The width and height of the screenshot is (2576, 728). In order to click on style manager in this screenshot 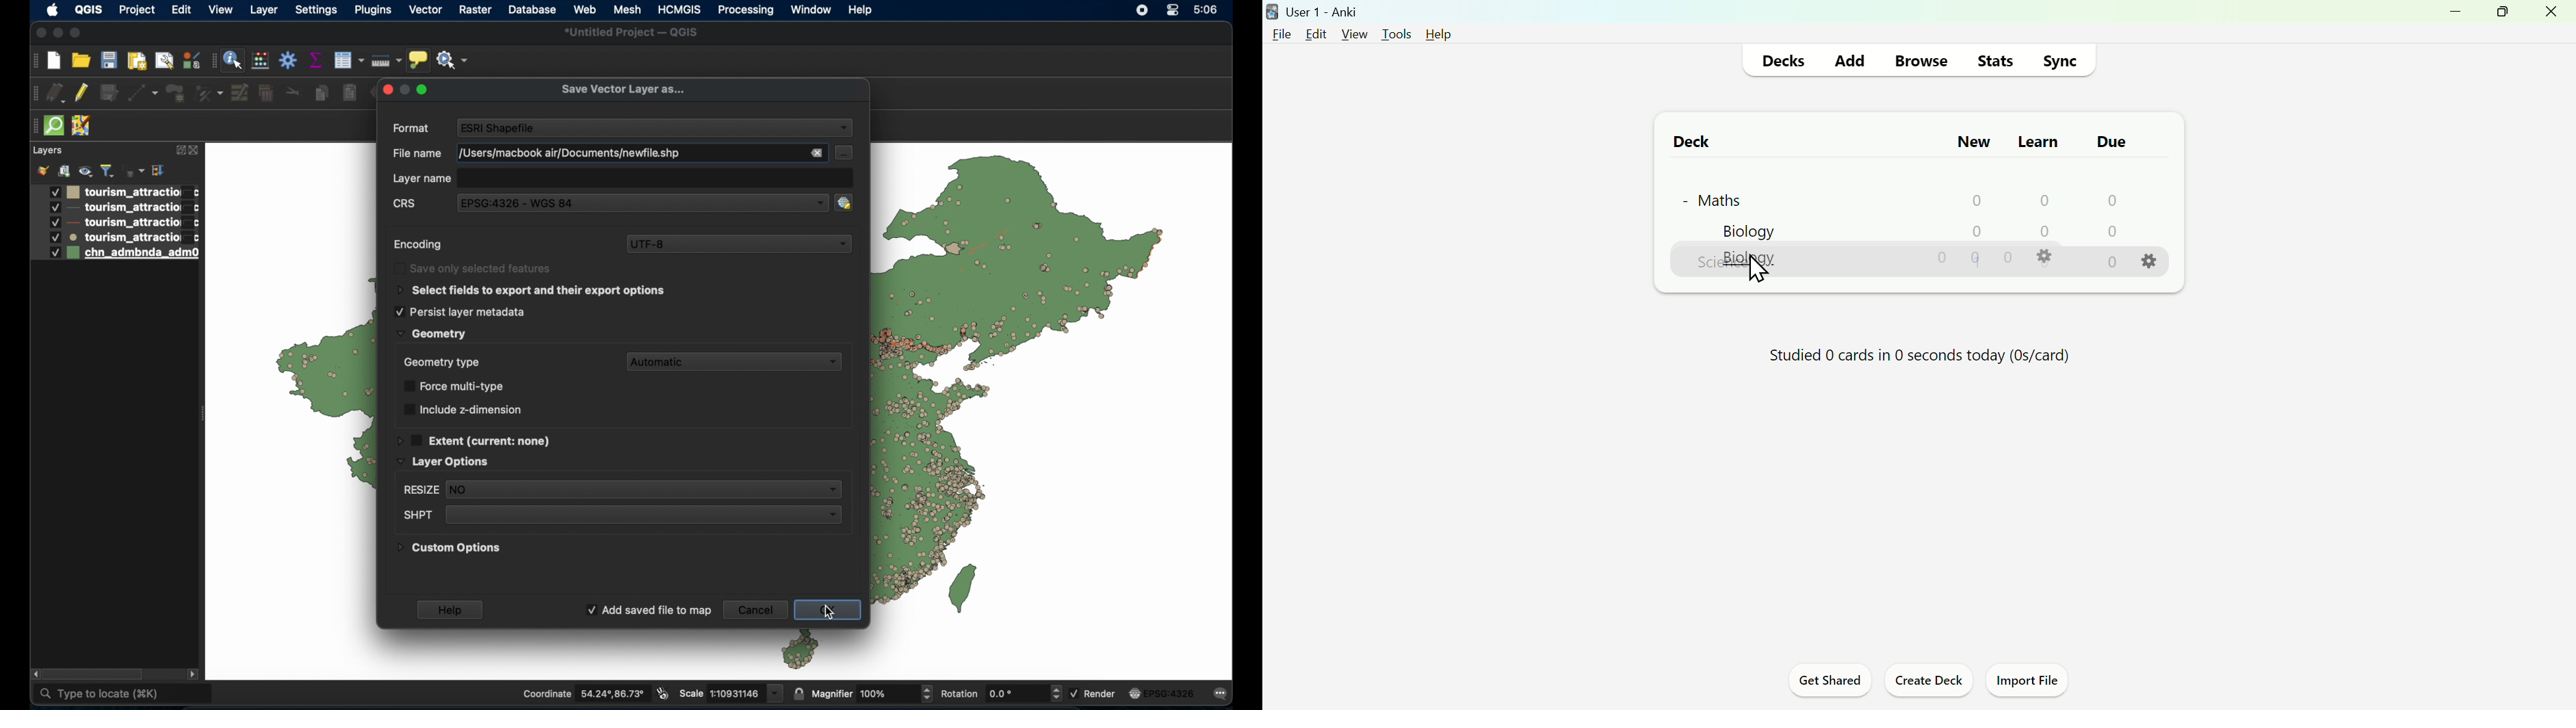, I will do `click(190, 59)`.